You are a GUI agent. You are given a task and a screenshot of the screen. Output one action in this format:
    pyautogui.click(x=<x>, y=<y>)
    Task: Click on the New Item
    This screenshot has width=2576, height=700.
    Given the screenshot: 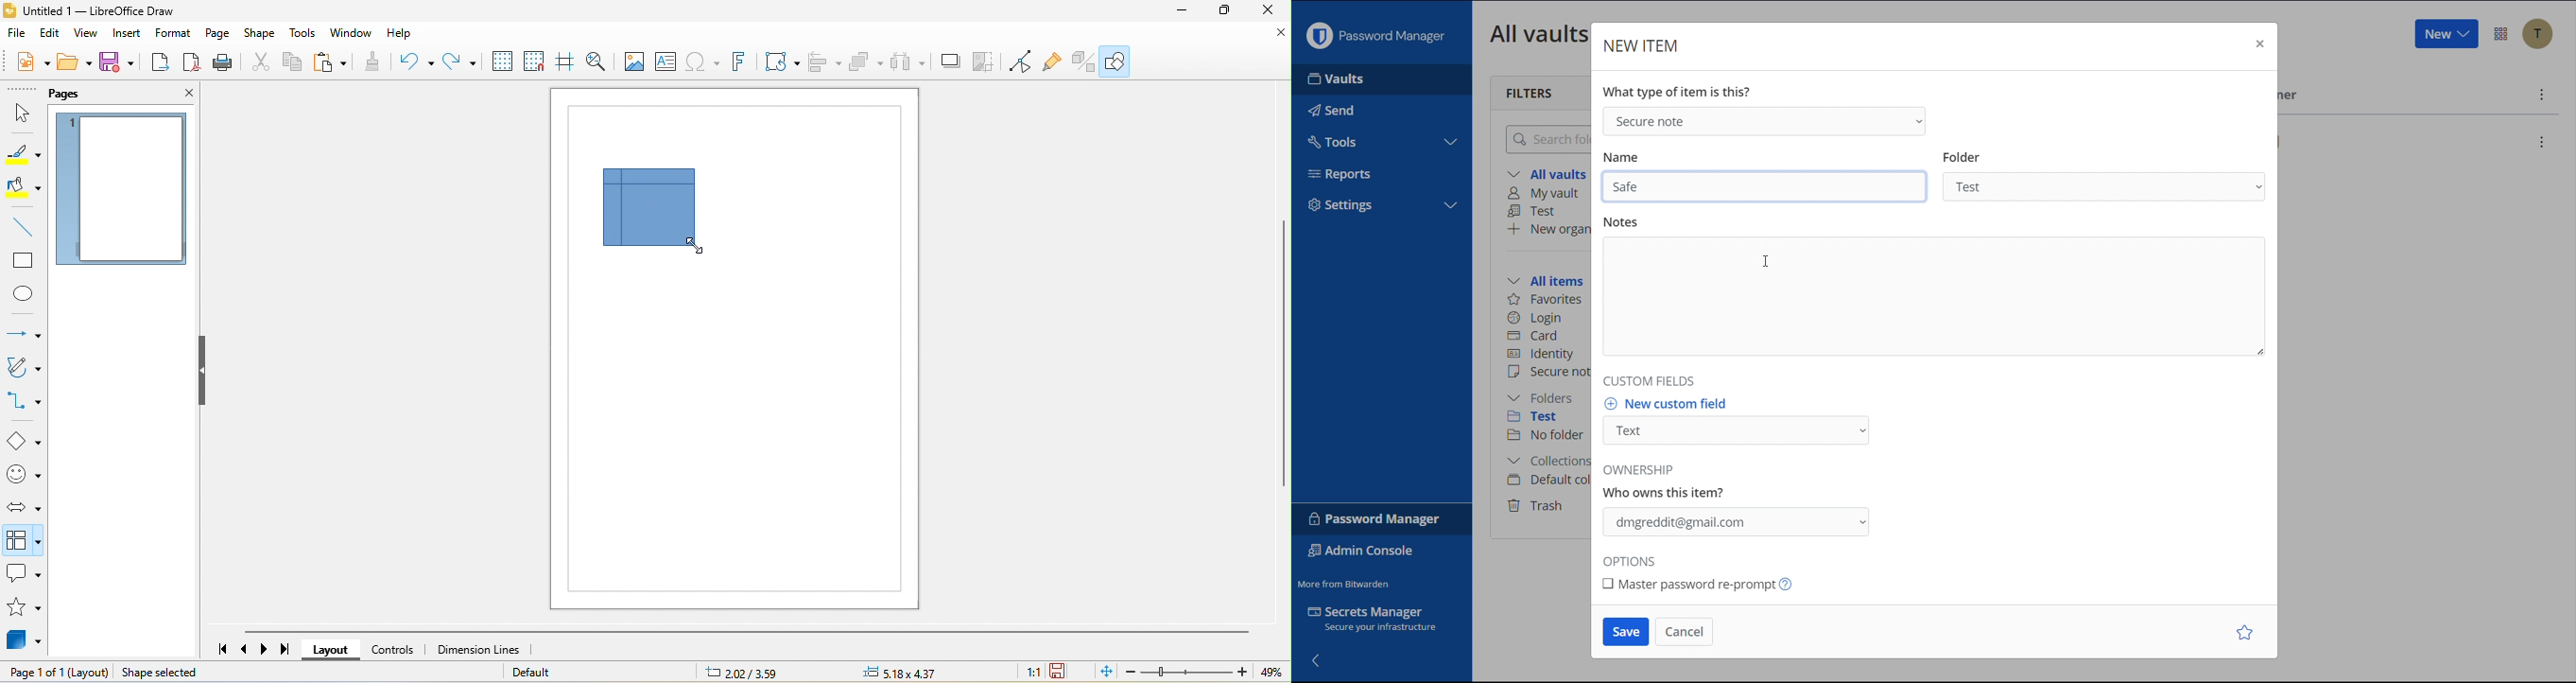 What is the action you would take?
    pyautogui.click(x=1643, y=45)
    